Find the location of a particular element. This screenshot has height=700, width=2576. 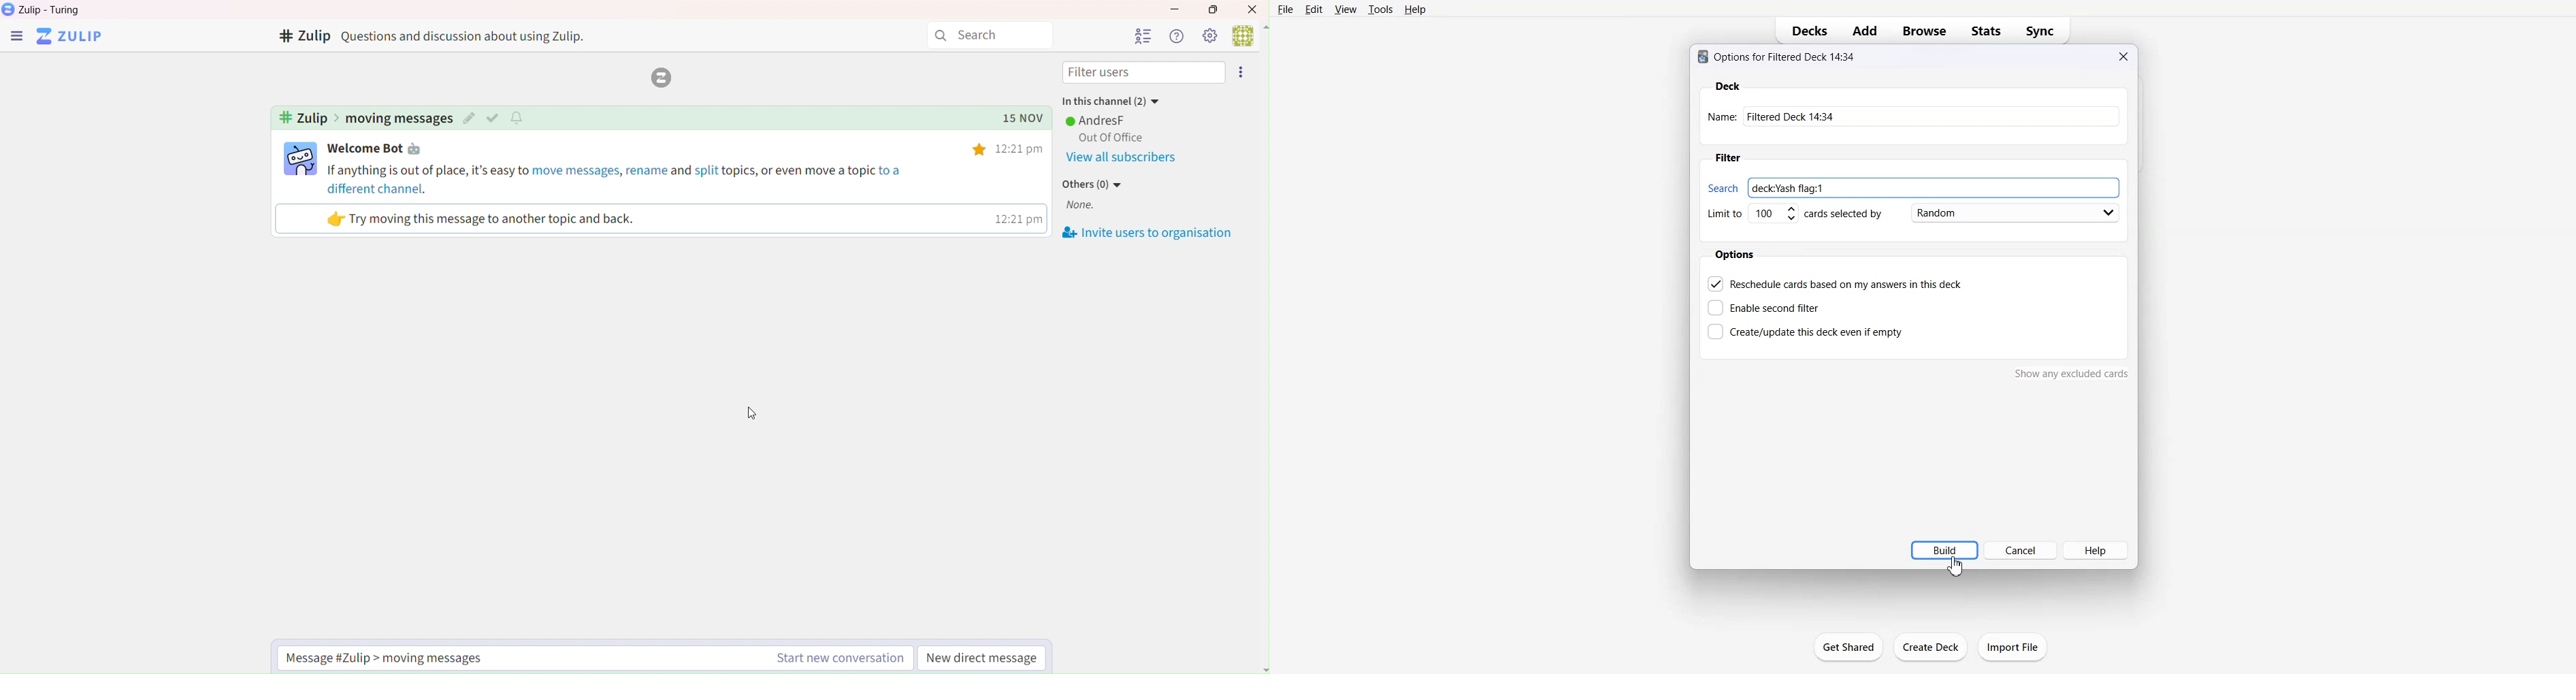

Message #Zulip > moving messages is located at coordinates (394, 657).